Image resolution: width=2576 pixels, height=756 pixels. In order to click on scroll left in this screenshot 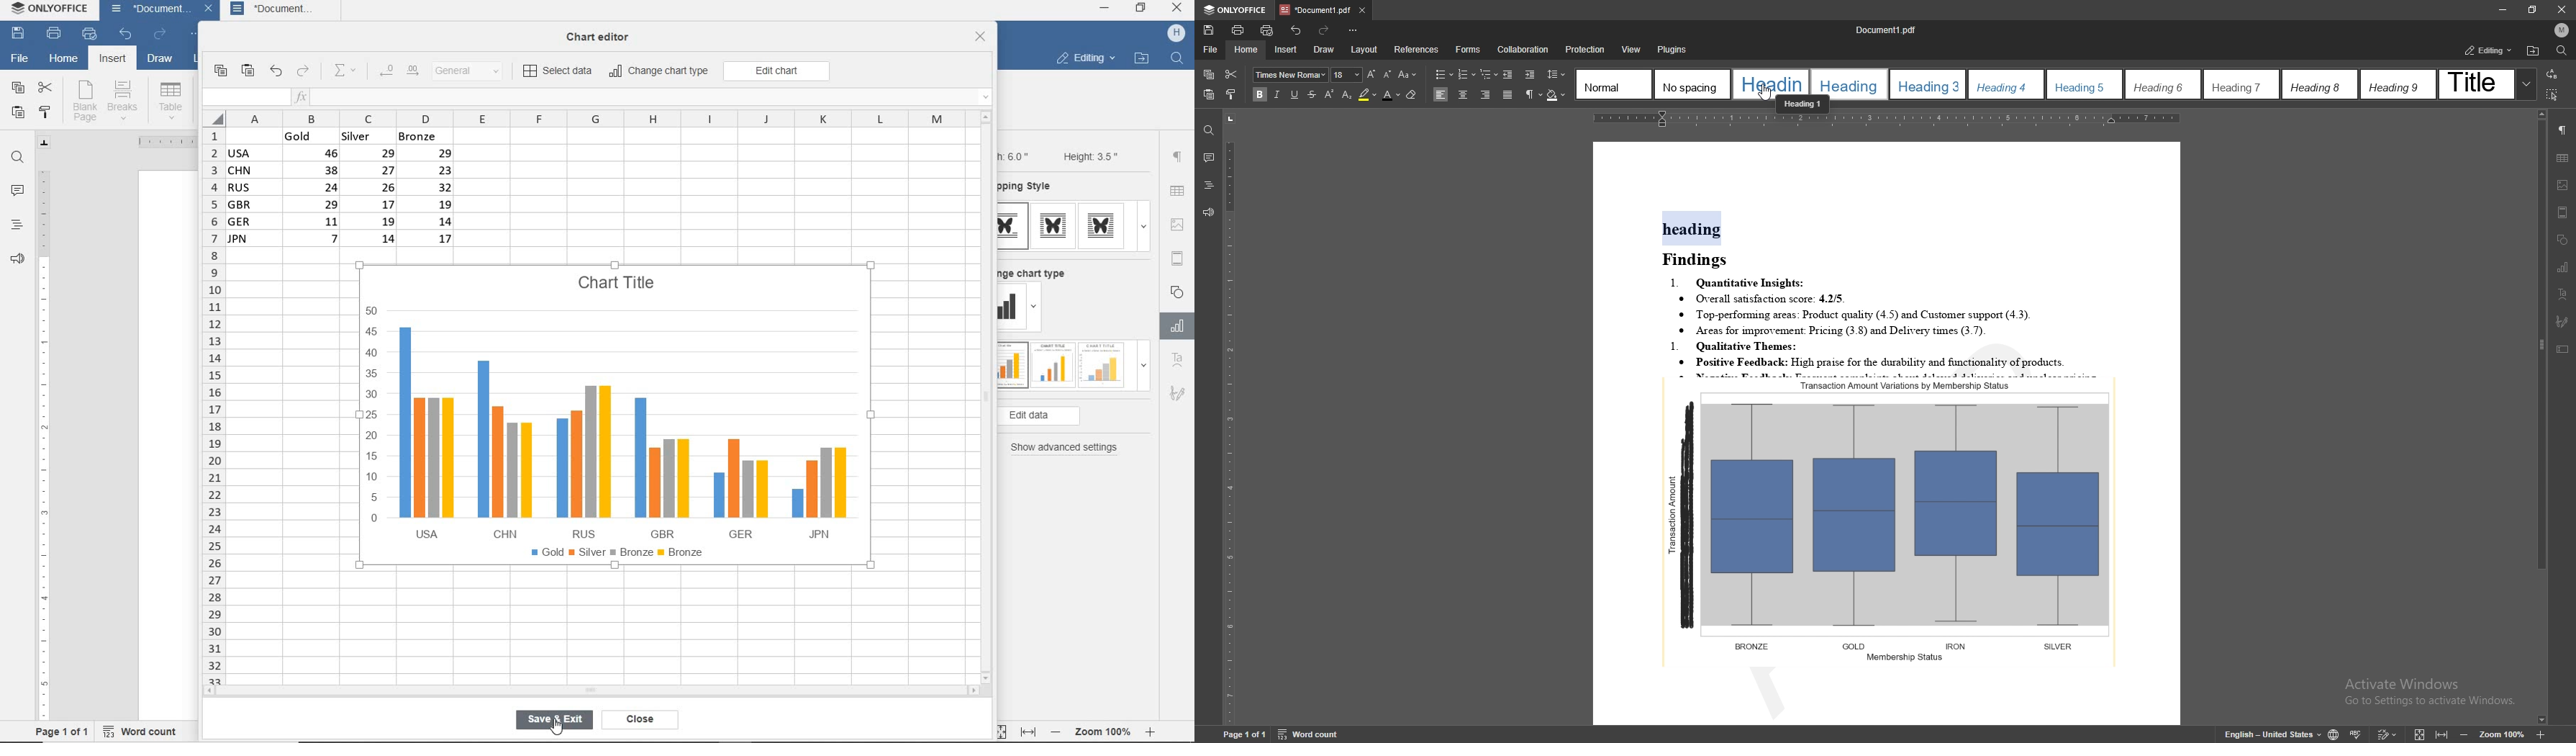, I will do `click(213, 692)`.